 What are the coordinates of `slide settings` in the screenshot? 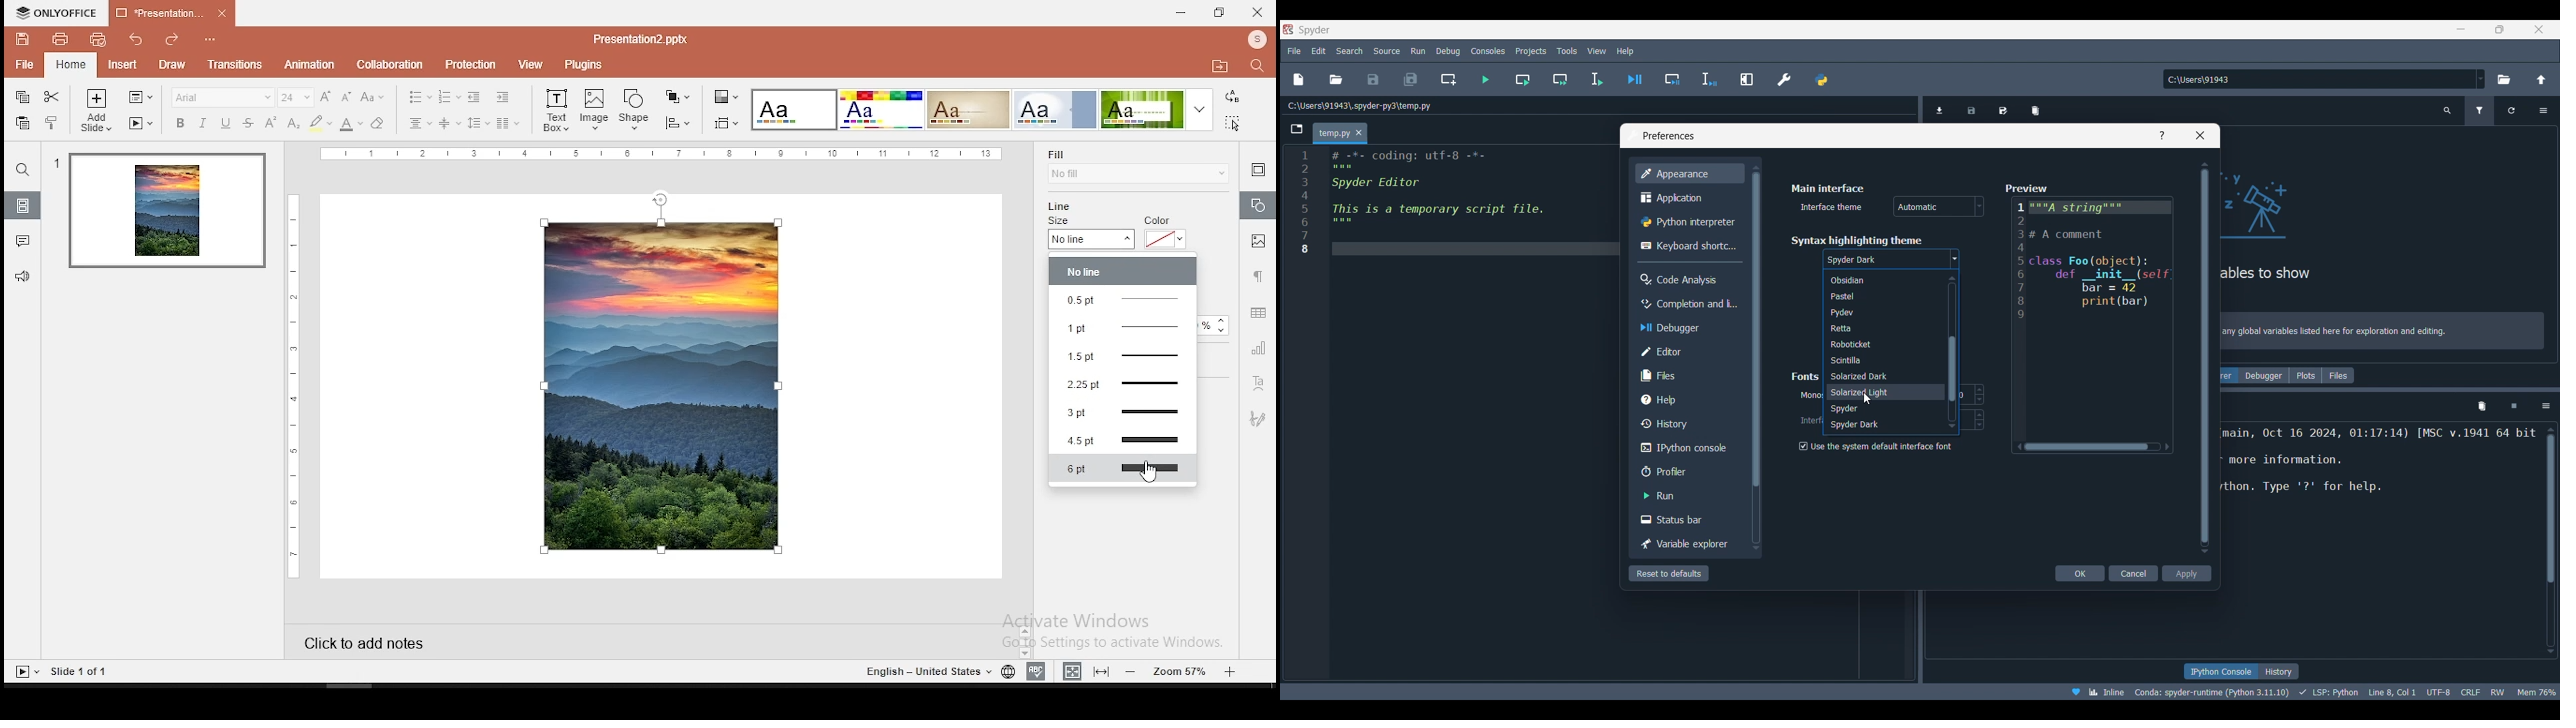 It's located at (1256, 169).